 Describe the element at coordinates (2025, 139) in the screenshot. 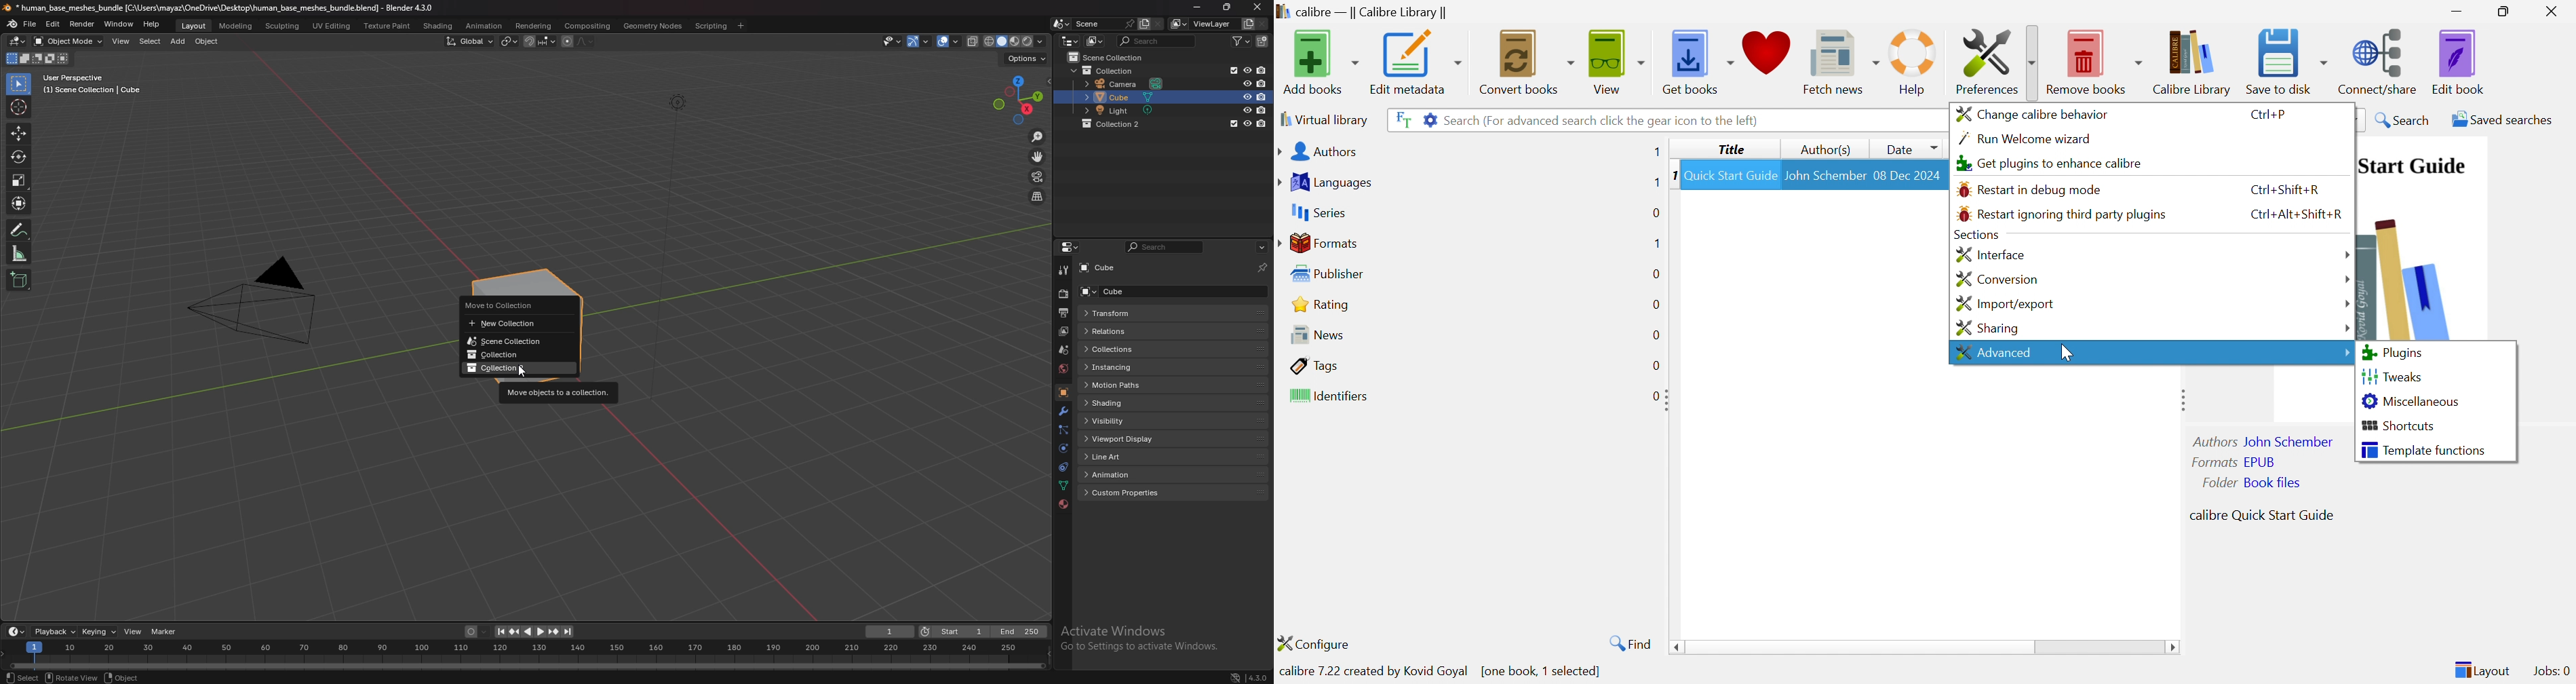

I see `Run welcome wizard` at that location.